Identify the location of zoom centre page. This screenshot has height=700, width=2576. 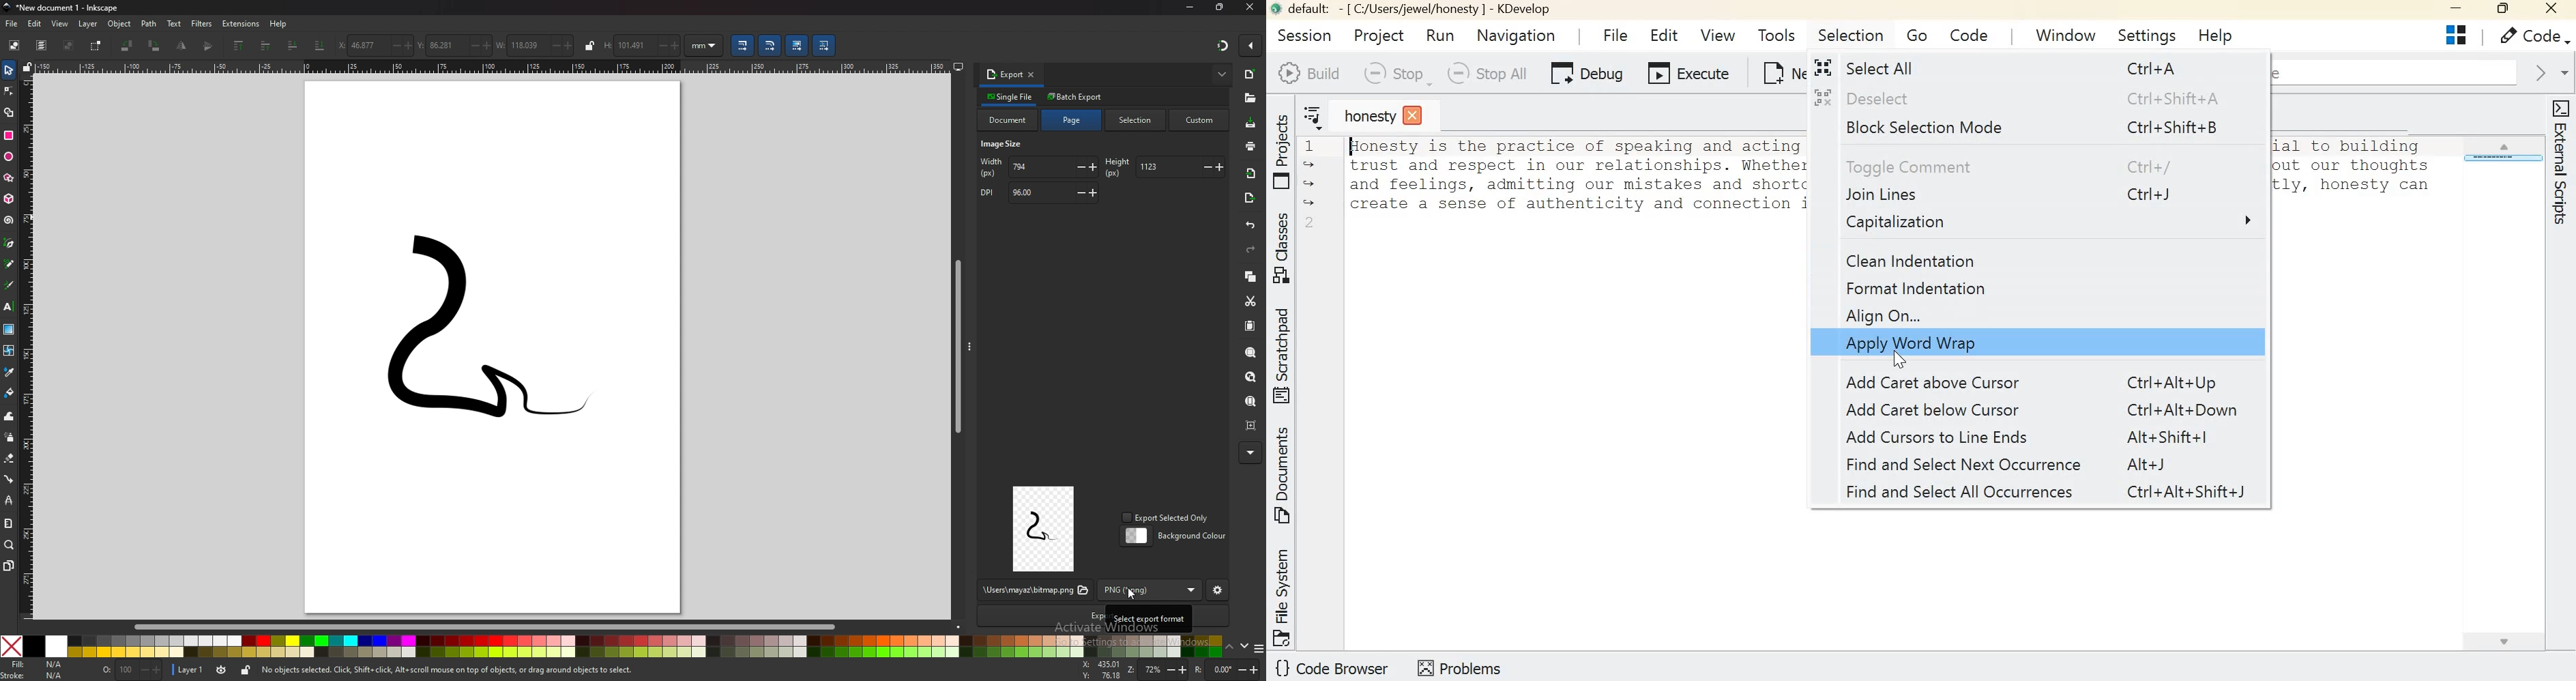
(1253, 425).